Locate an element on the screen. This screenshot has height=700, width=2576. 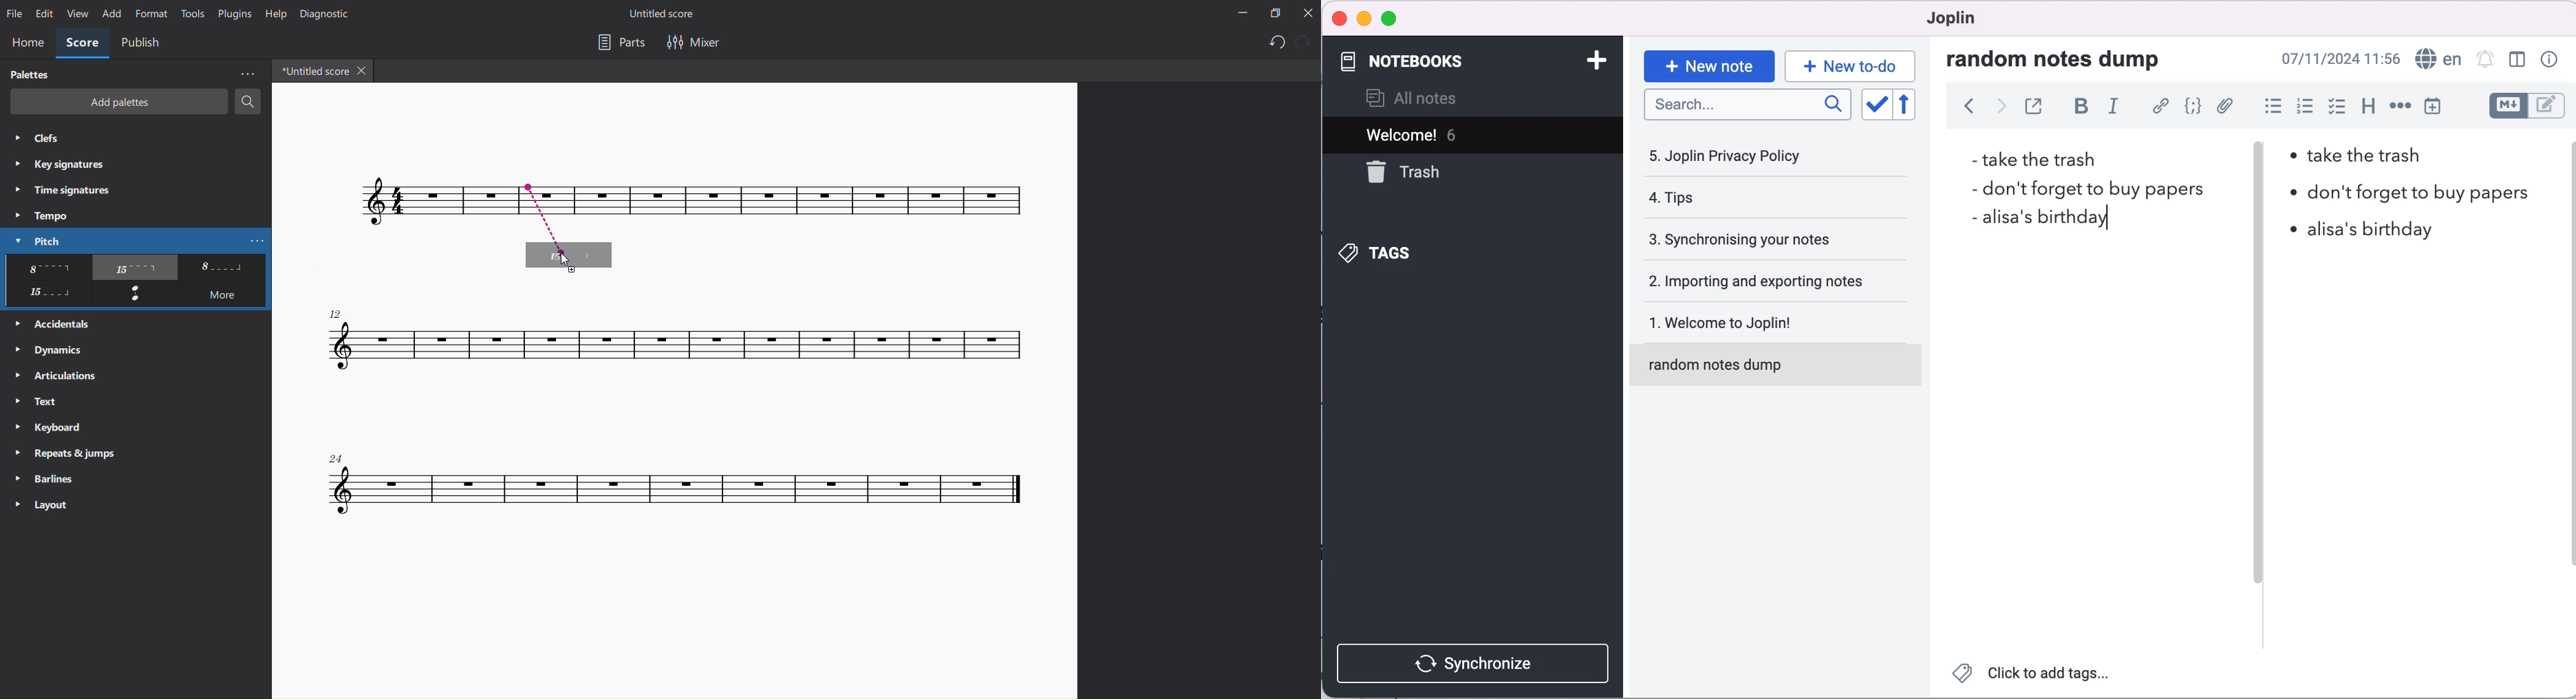
italic is located at coordinates (2115, 111).